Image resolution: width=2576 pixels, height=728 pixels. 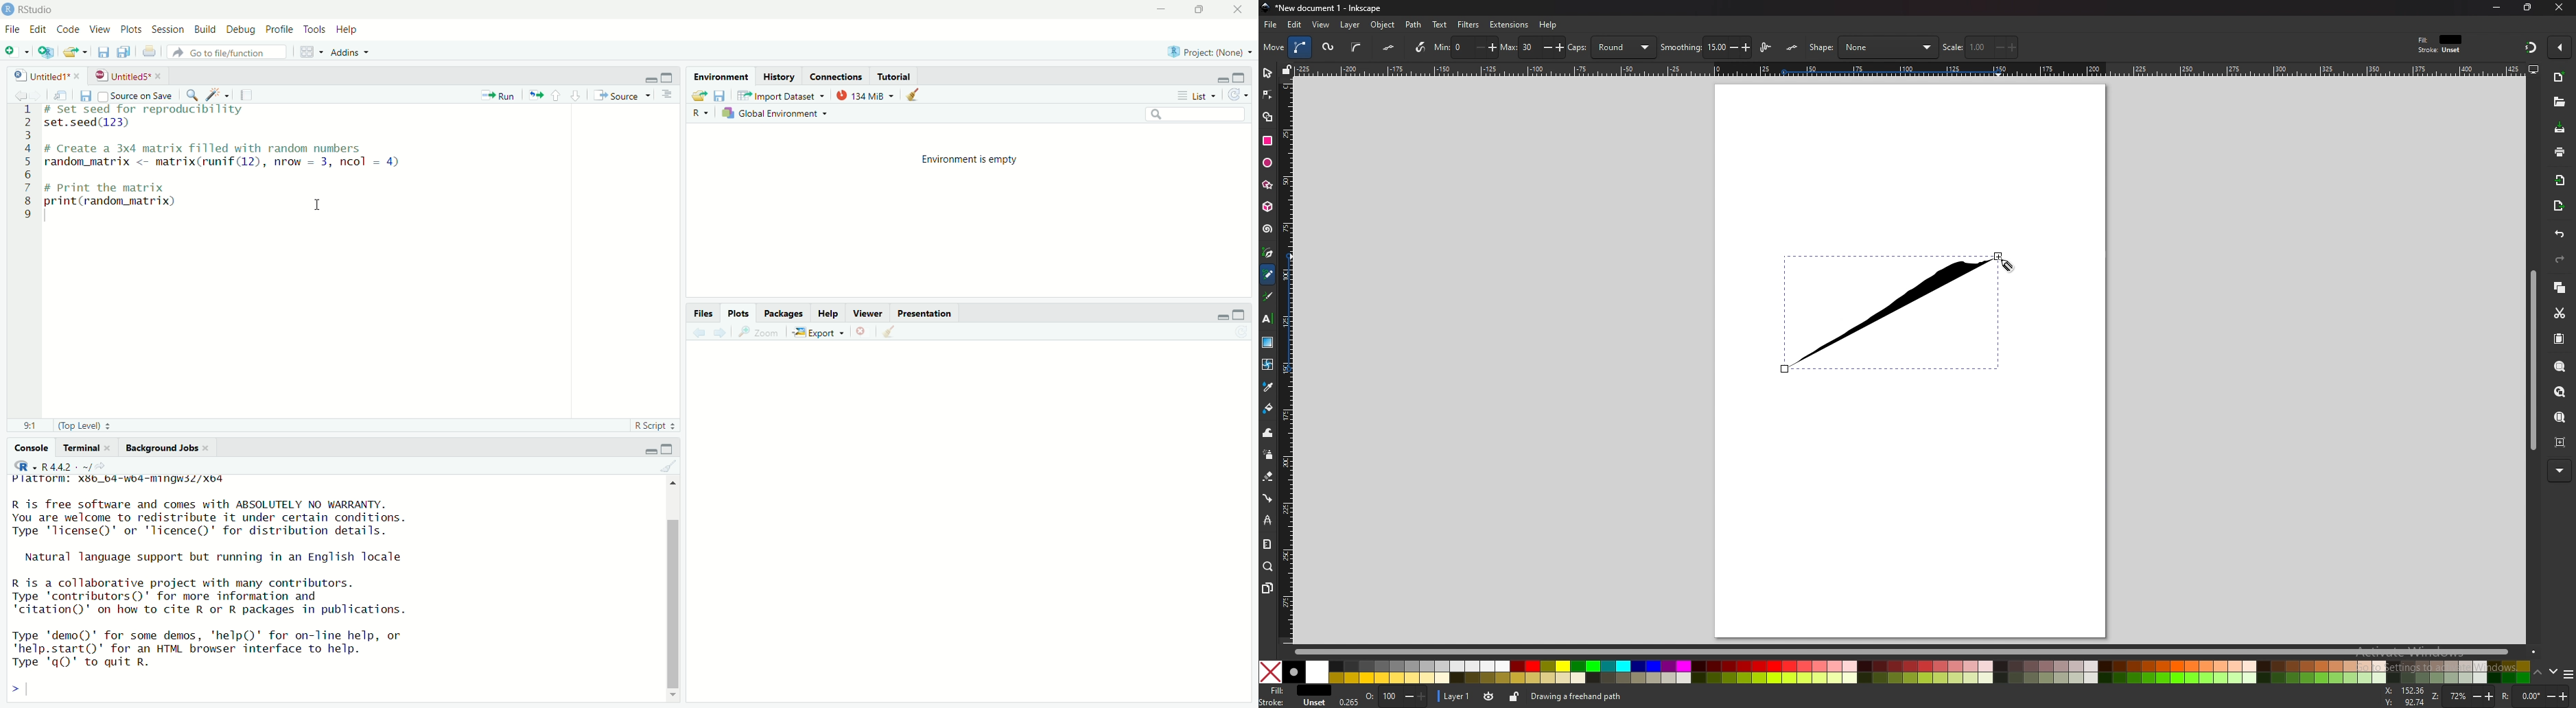 What do you see at coordinates (741, 315) in the screenshot?
I see `Plots` at bounding box center [741, 315].